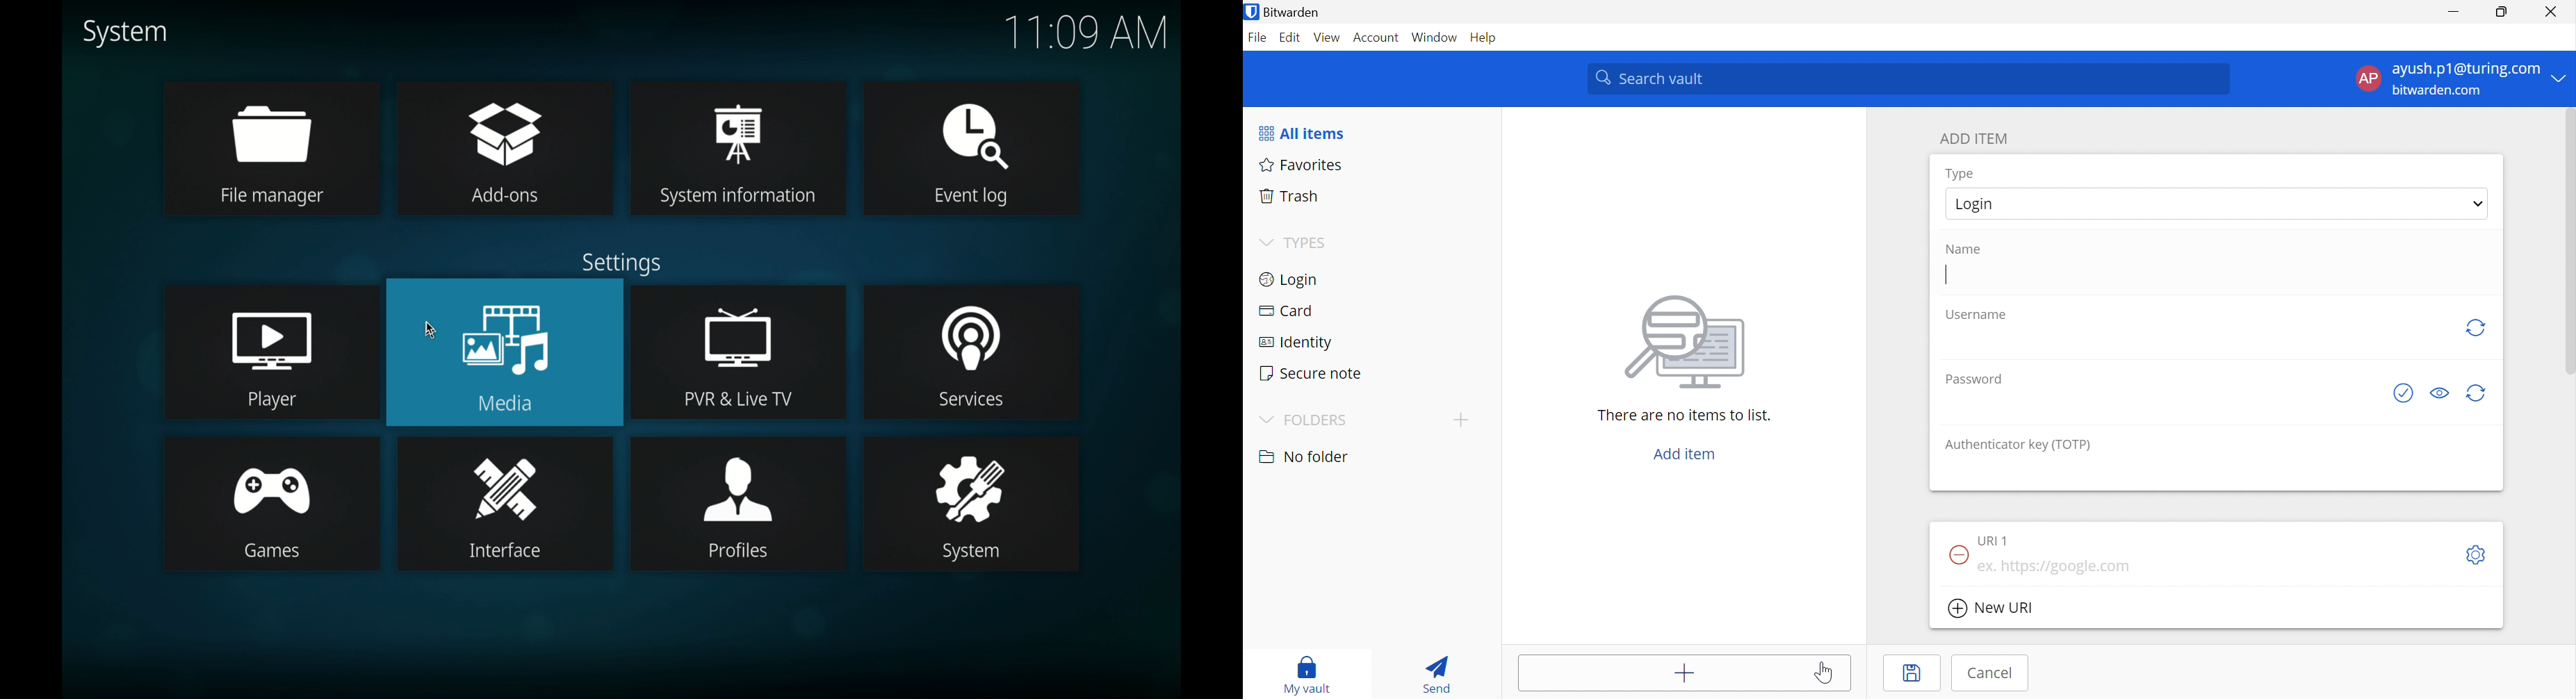 The width and height of the screenshot is (2576, 700). Describe the element at coordinates (1267, 243) in the screenshot. I see `Drop Down` at that location.